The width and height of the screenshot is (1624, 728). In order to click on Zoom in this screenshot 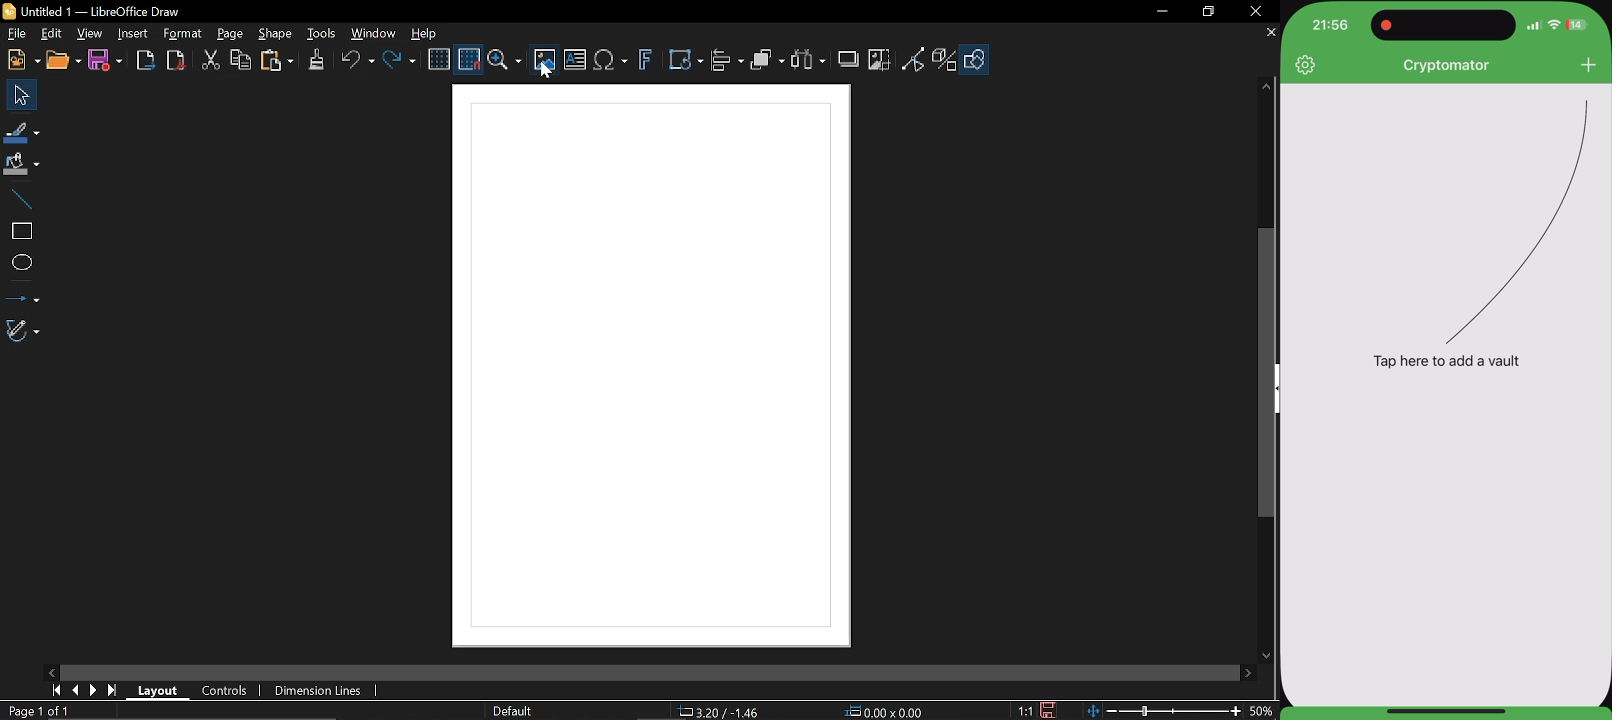, I will do `click(505, 59)`.